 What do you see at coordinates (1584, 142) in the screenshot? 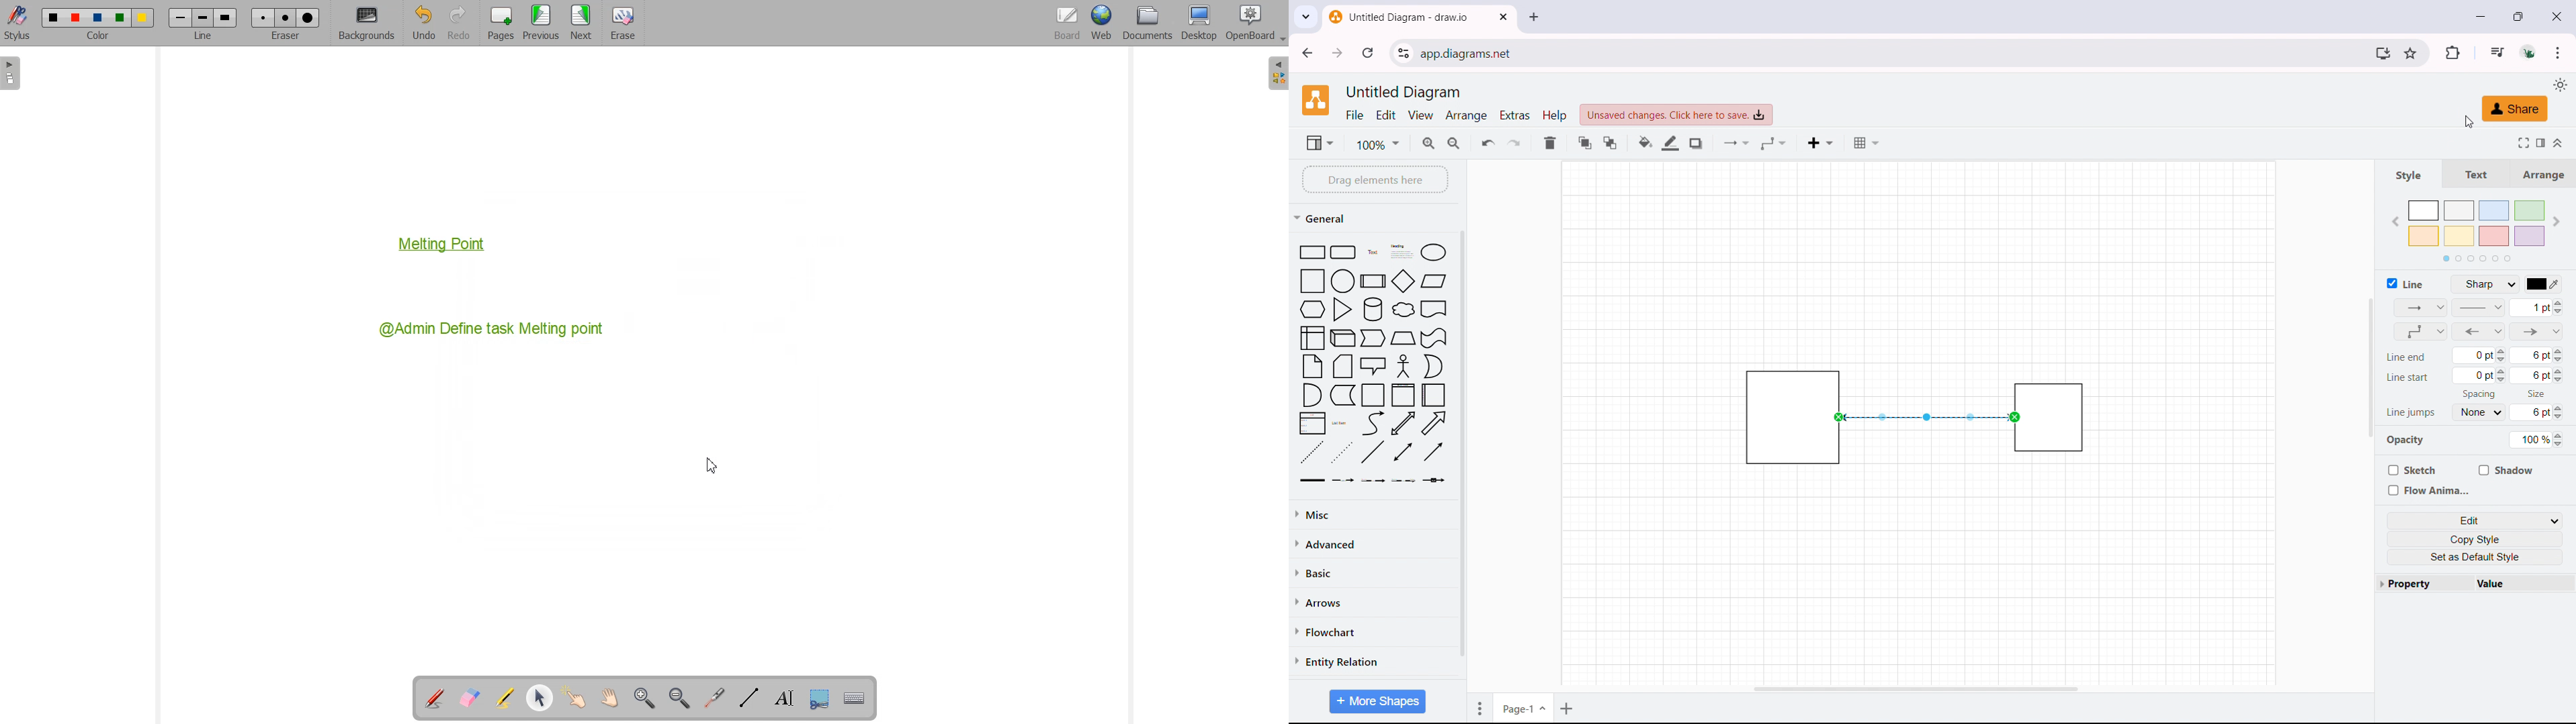
I see `to front` at bounding box center [1584, 142].